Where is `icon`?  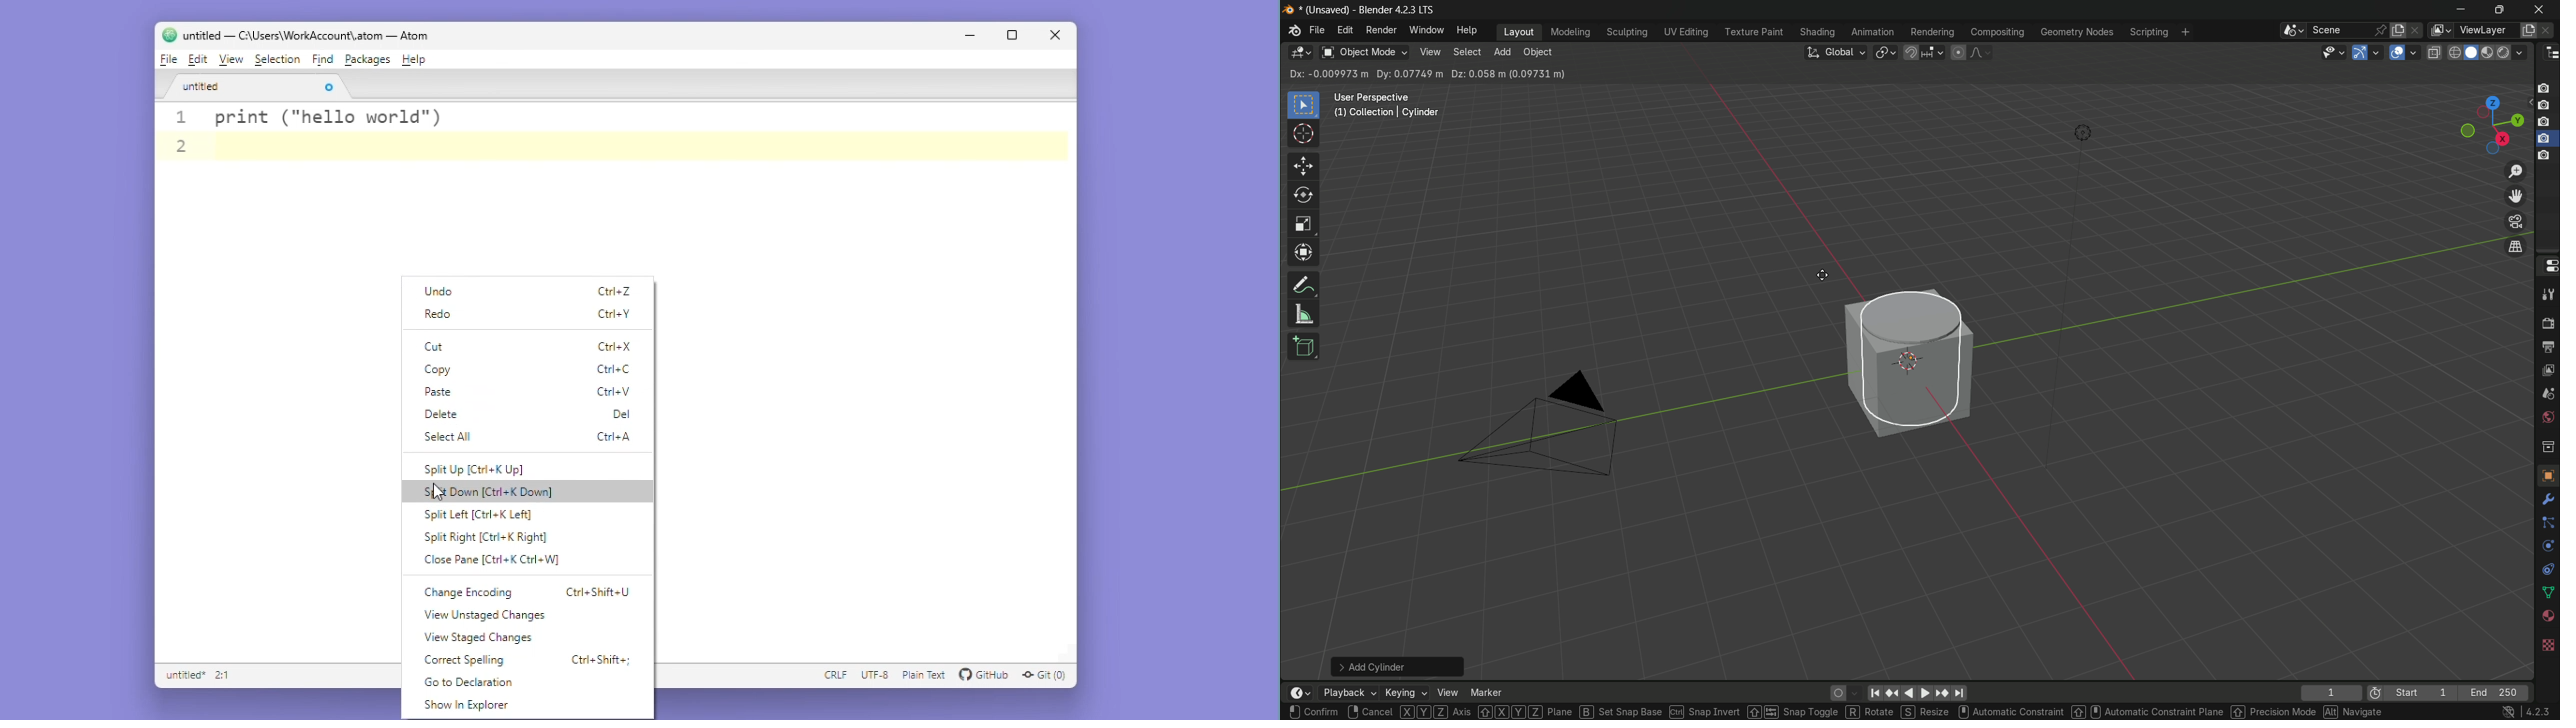 icon is located at coordinates (2547, 569).